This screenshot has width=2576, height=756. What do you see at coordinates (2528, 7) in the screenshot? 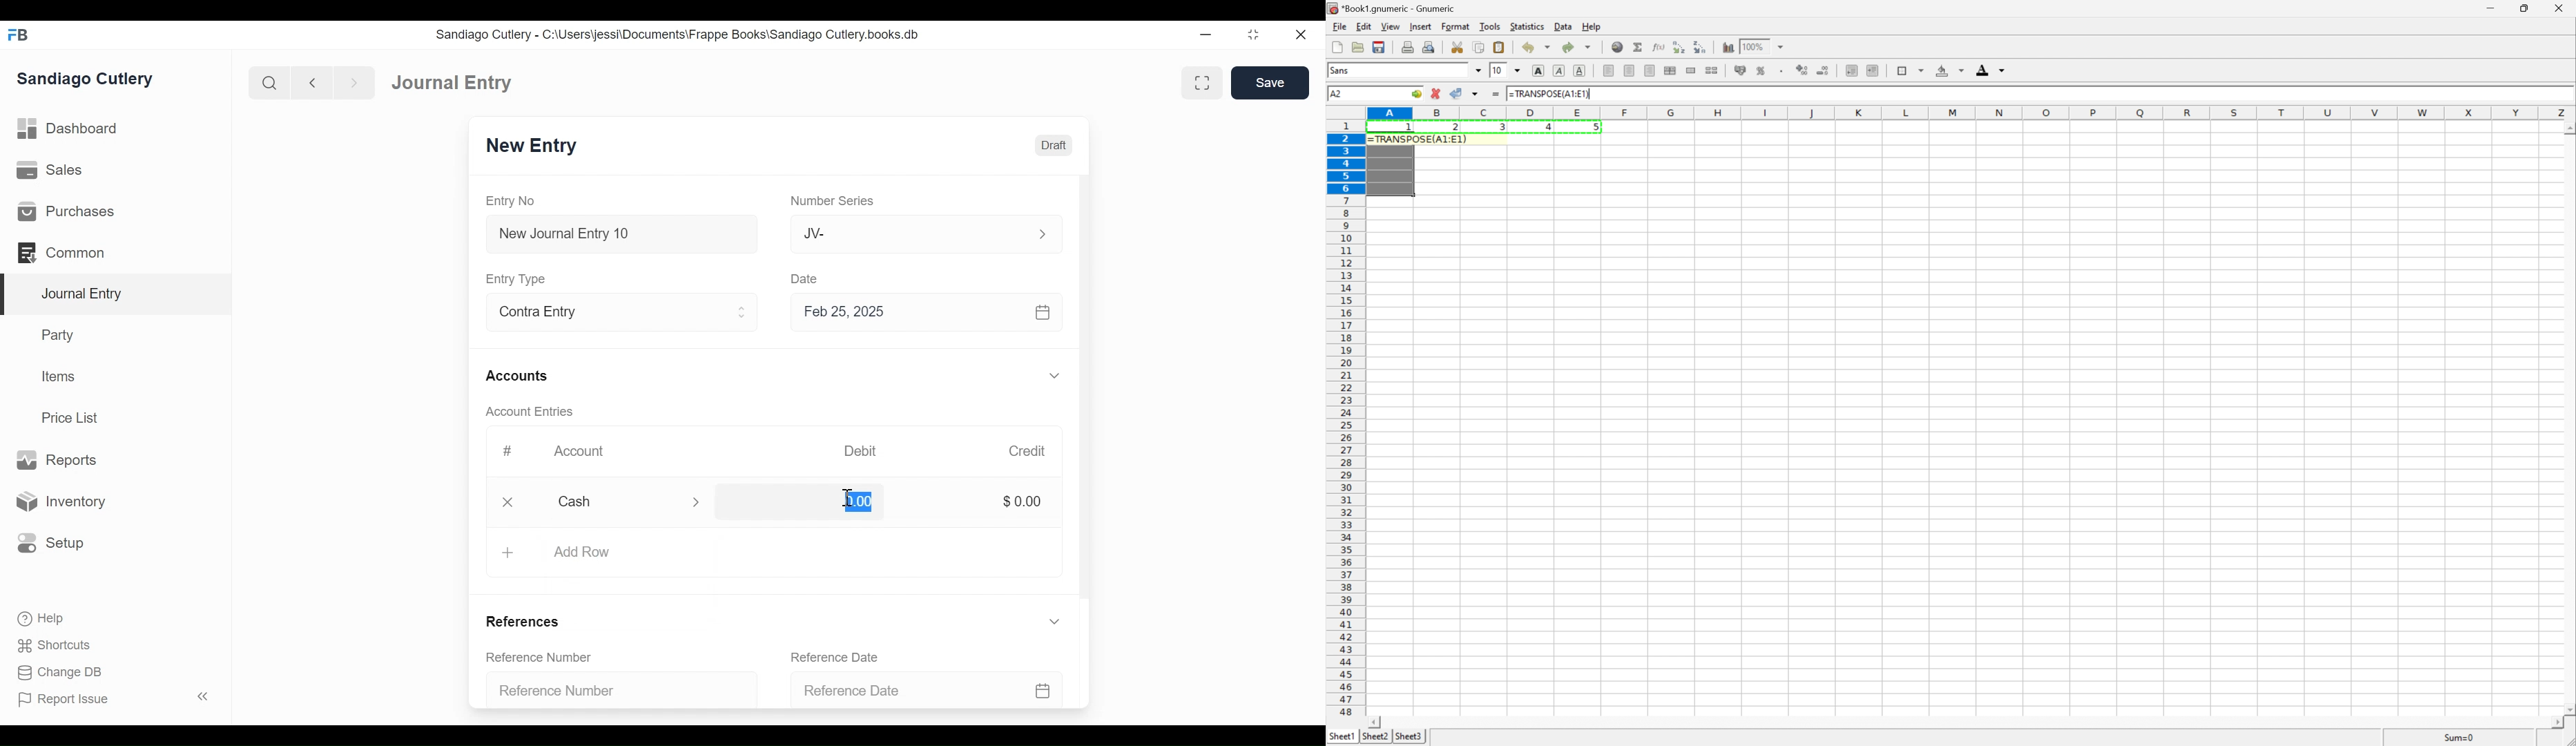
I see `restore down` at bounding box center [2528, 7].